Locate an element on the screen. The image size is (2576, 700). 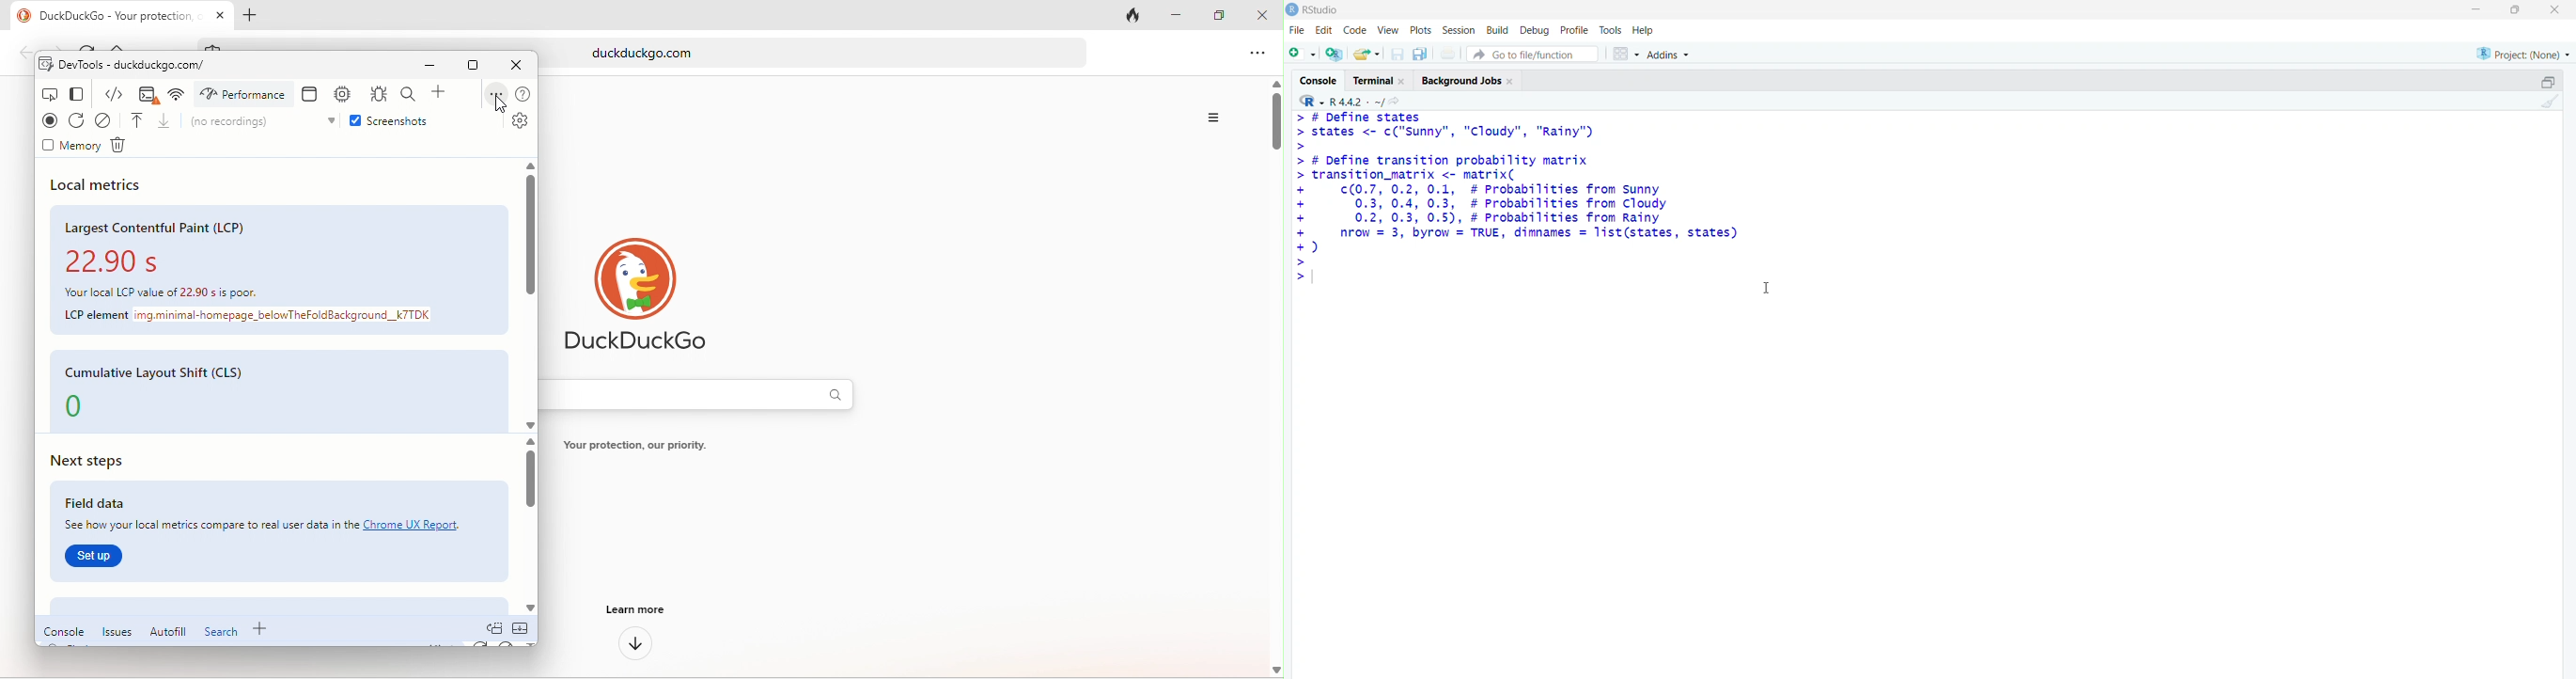
R 4.4.2 is located at coordinates (1342, 100).